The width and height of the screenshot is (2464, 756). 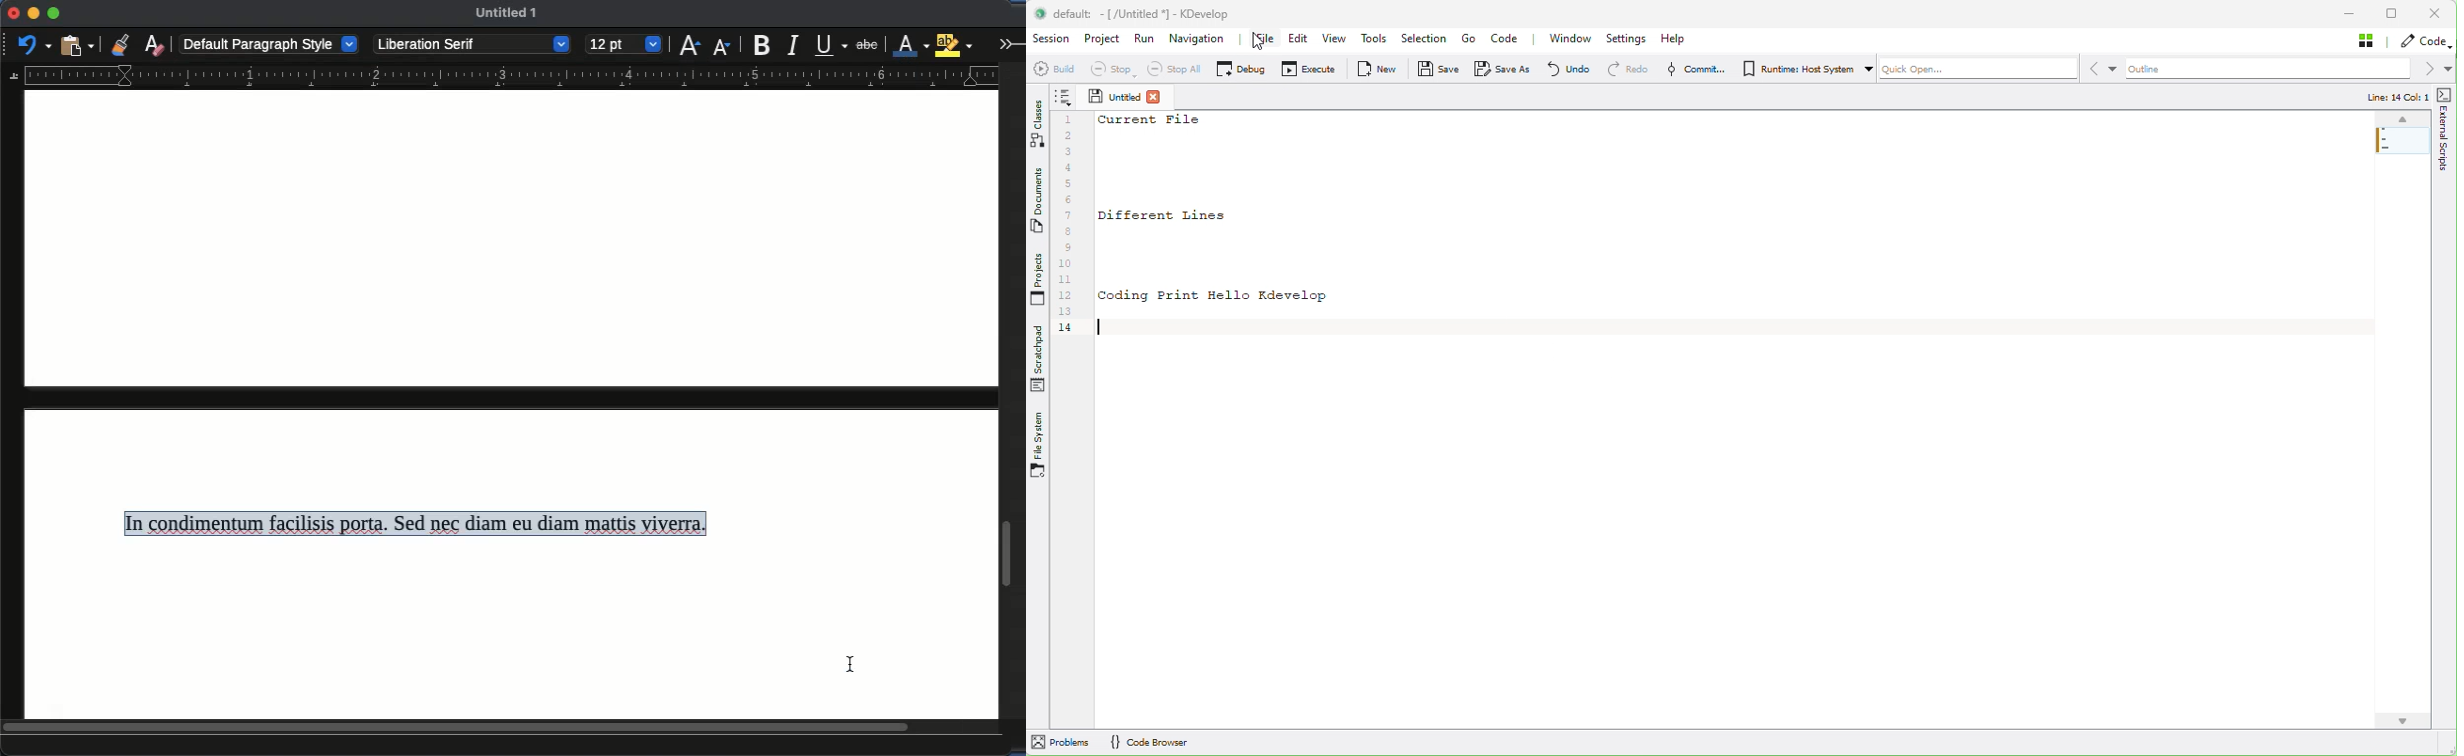 What do you see at coordinates (1302, 39) in the screenshot?
I see `Edit` at bounding box center [1302, 39].